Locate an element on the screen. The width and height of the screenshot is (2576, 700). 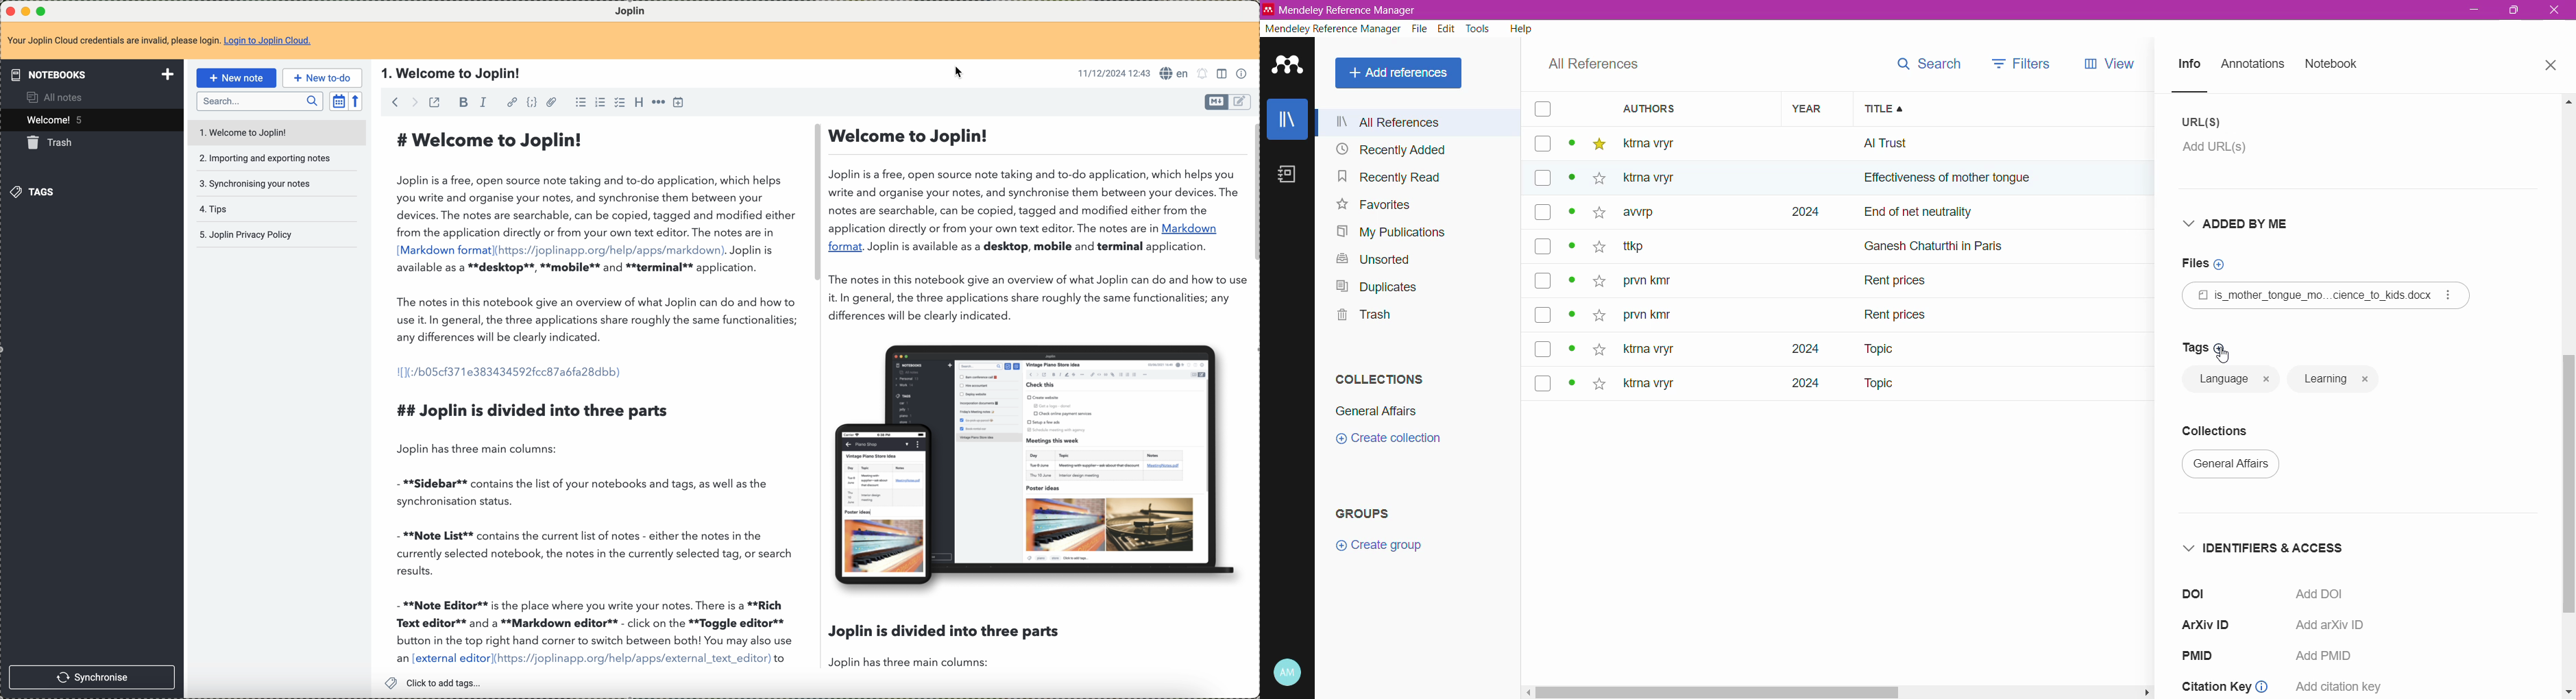
.
Welcome to Joplin!
Joplin is a free, open source note taking and to-do application, which helps you
write and organise your notes, and synchronise them between your devices. The
notes are searchable, can be copied, tagged and modified either from the
application directly or from your own text editor. The notes are in Markdown
format. Joplin is available as a desktop, mobile and terminal application.
The notes in this notebook give an overview of what Joplin can do and how to us
it. In general, the three applications share roughly the same functionalities; any
differences will be clearly indicated. is located at coordinates (1033, 222).